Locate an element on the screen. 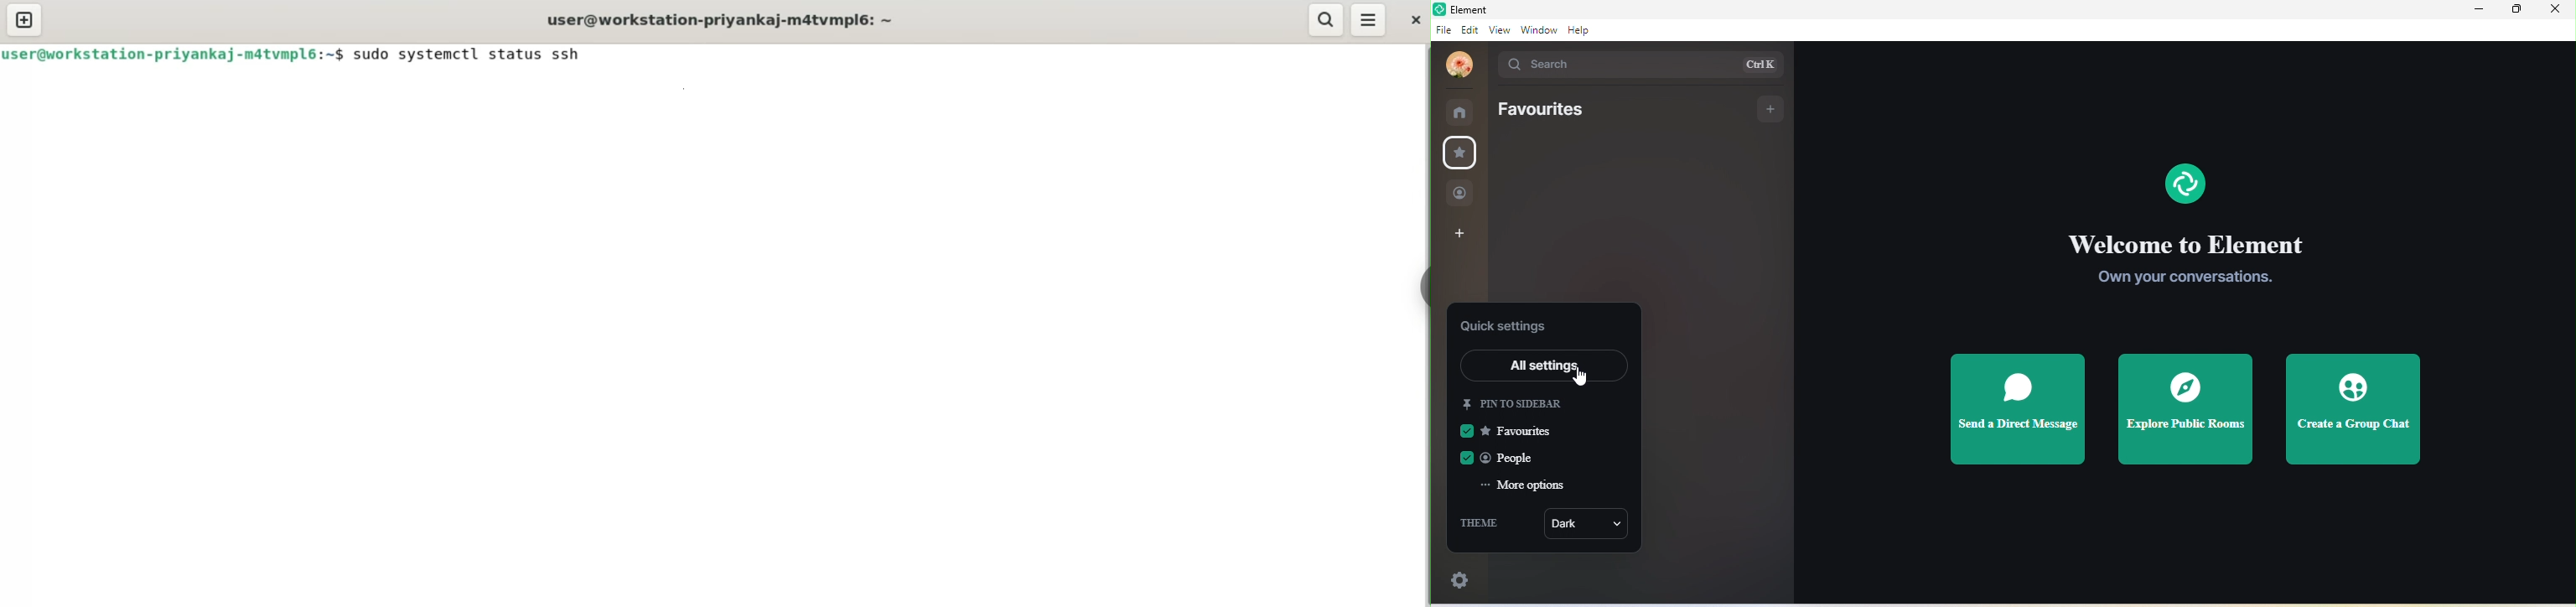  window is located at coordinates (1539, 29).